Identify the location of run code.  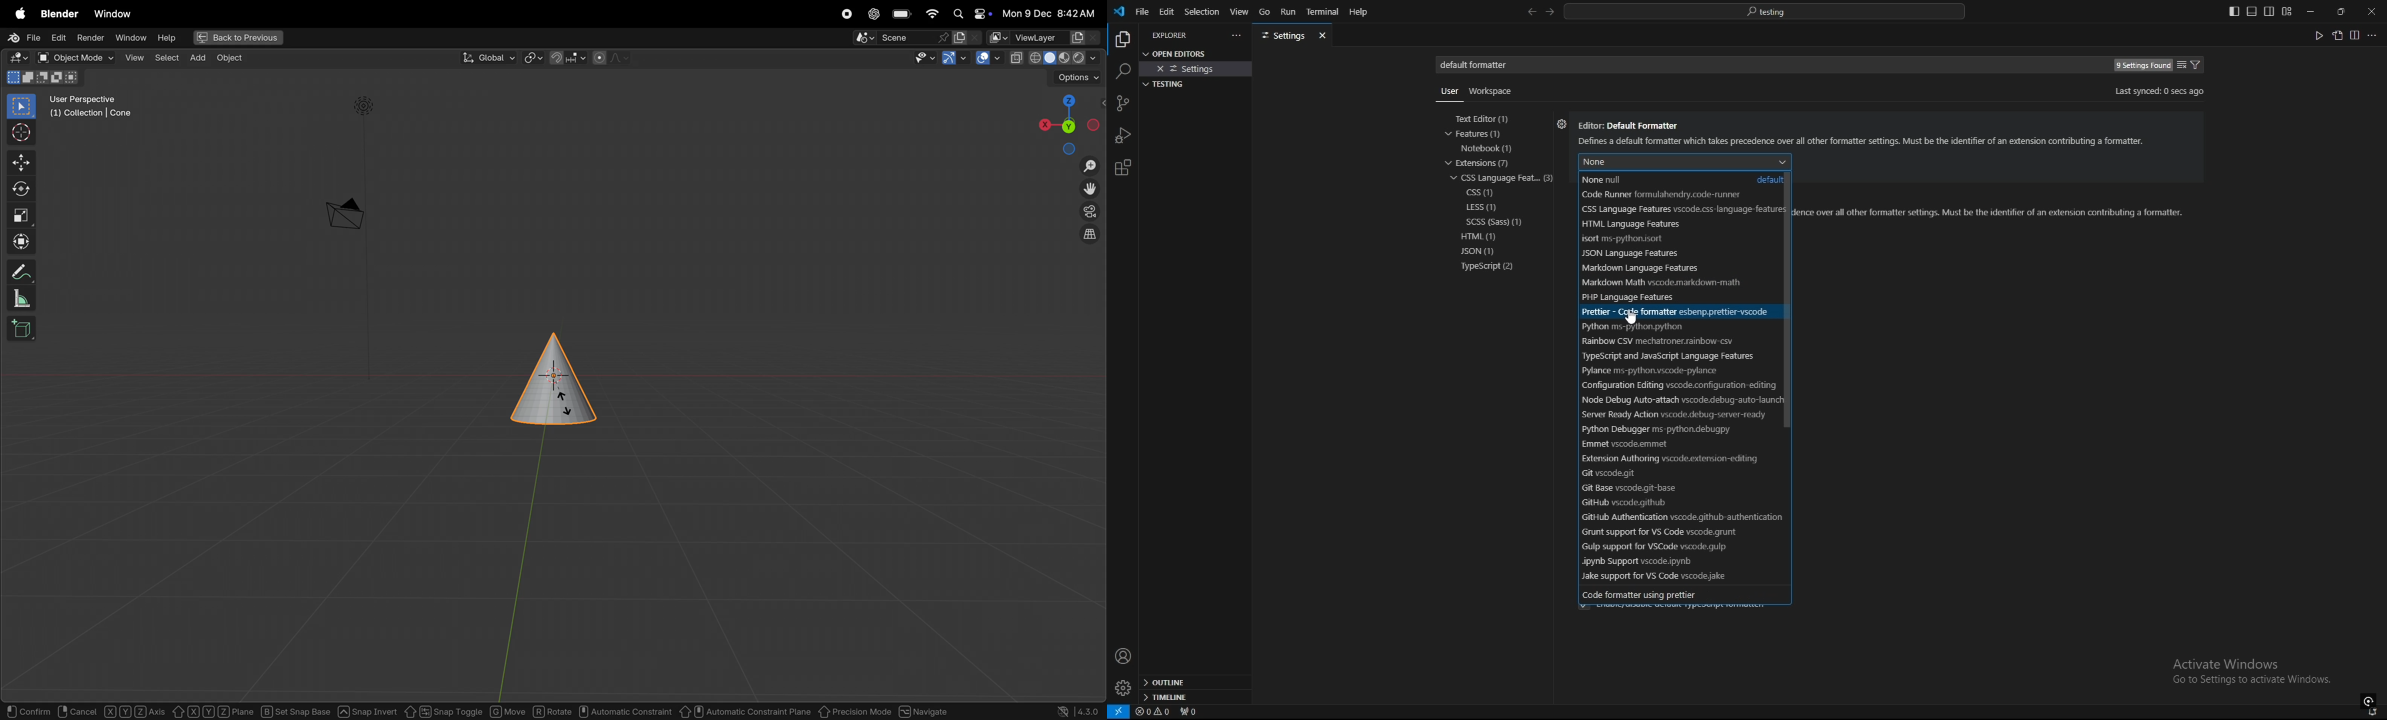
(2318, 35).